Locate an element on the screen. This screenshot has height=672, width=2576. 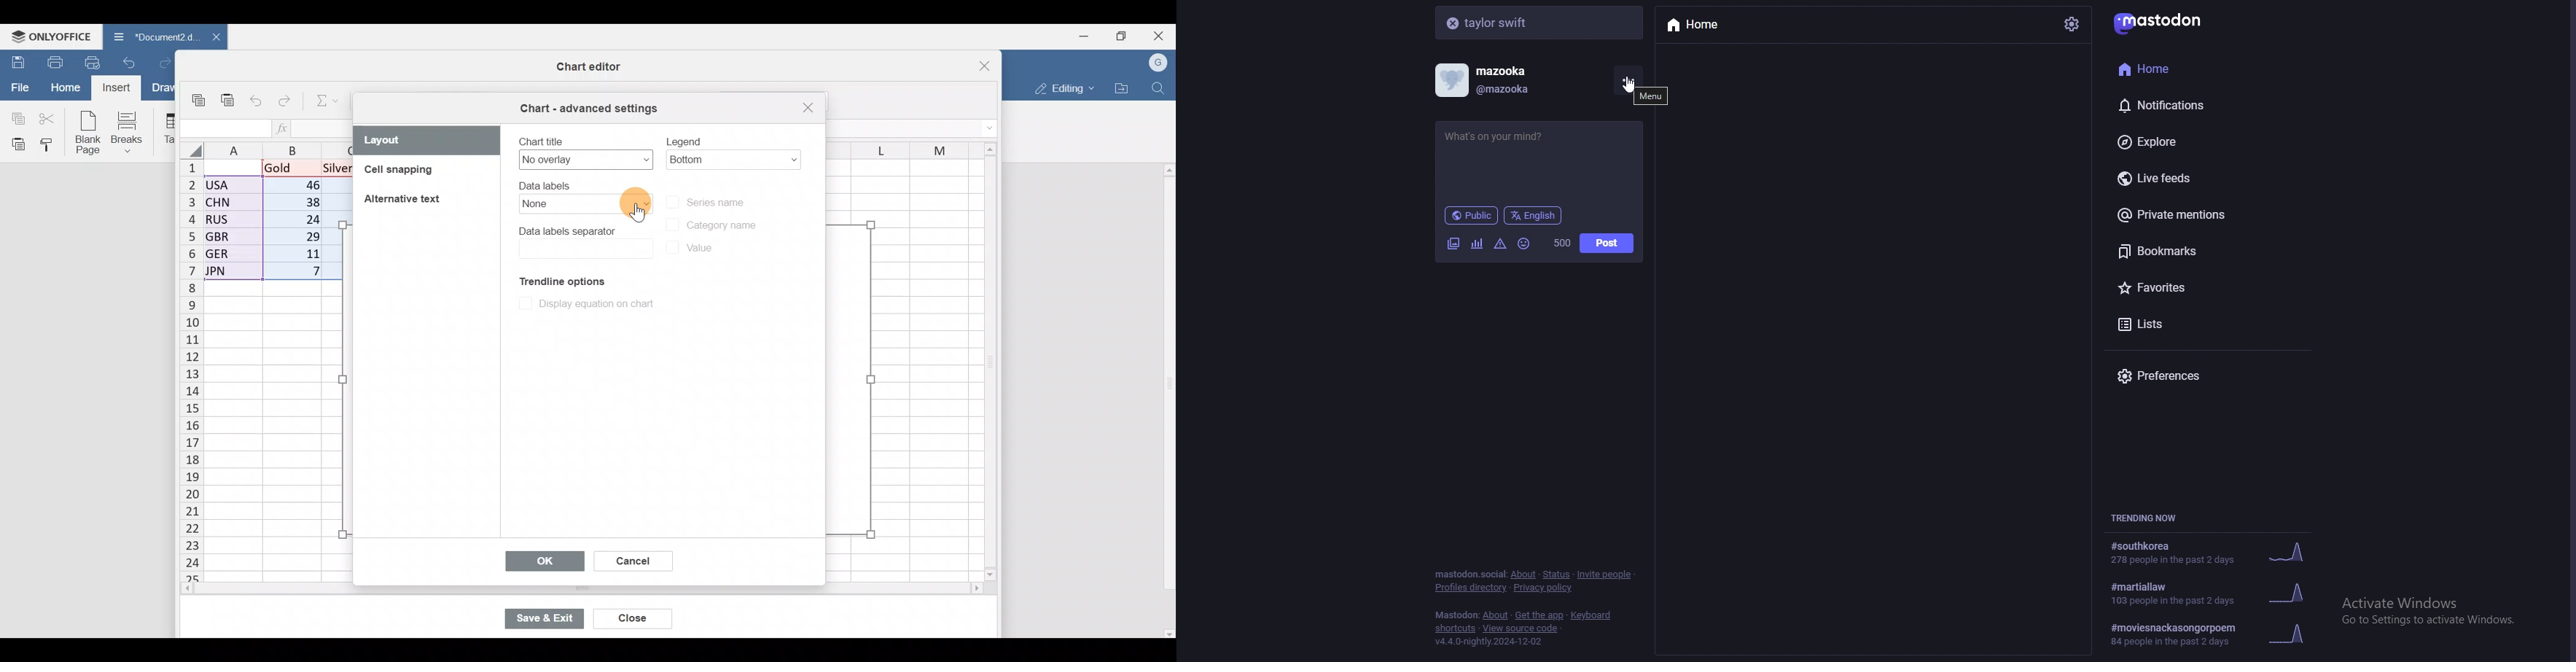
Close is located at coordinates (635, 620).